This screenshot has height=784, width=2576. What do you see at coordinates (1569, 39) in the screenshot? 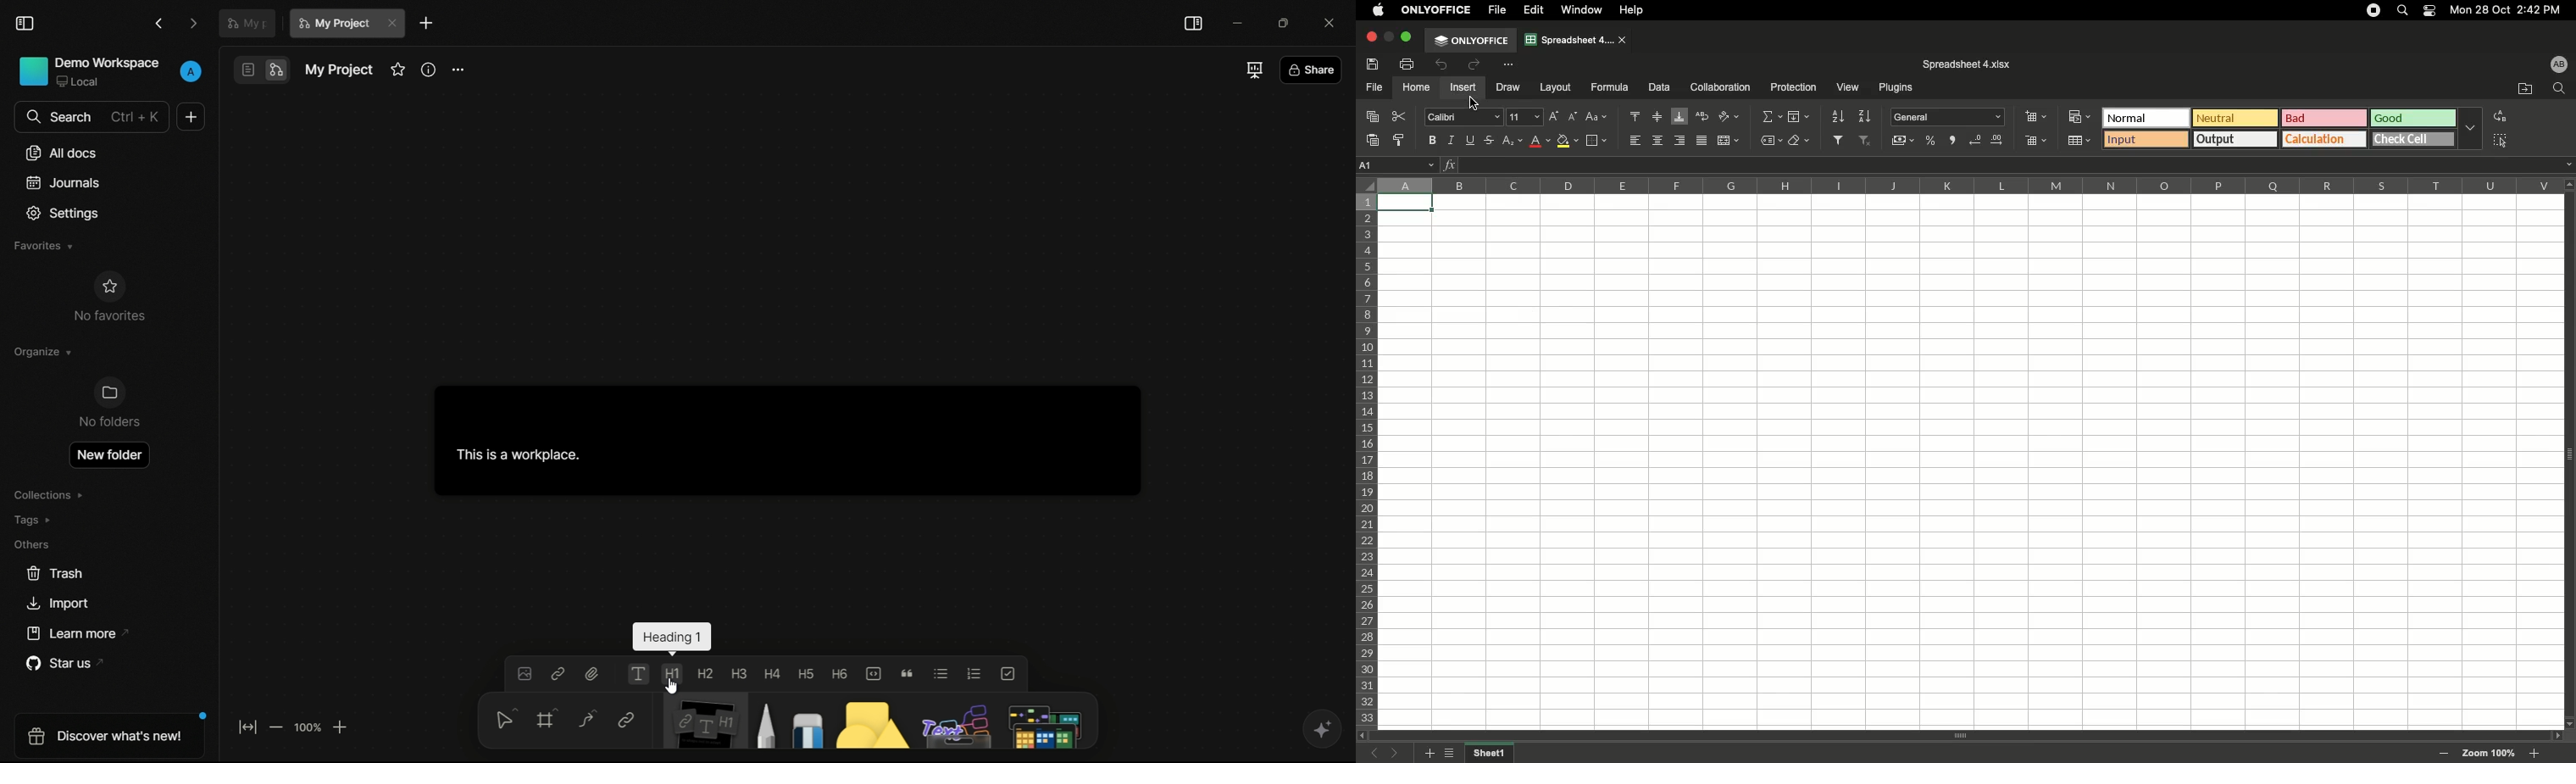
I see `Spreadsheet tab` at bounding box center [1569, 39].